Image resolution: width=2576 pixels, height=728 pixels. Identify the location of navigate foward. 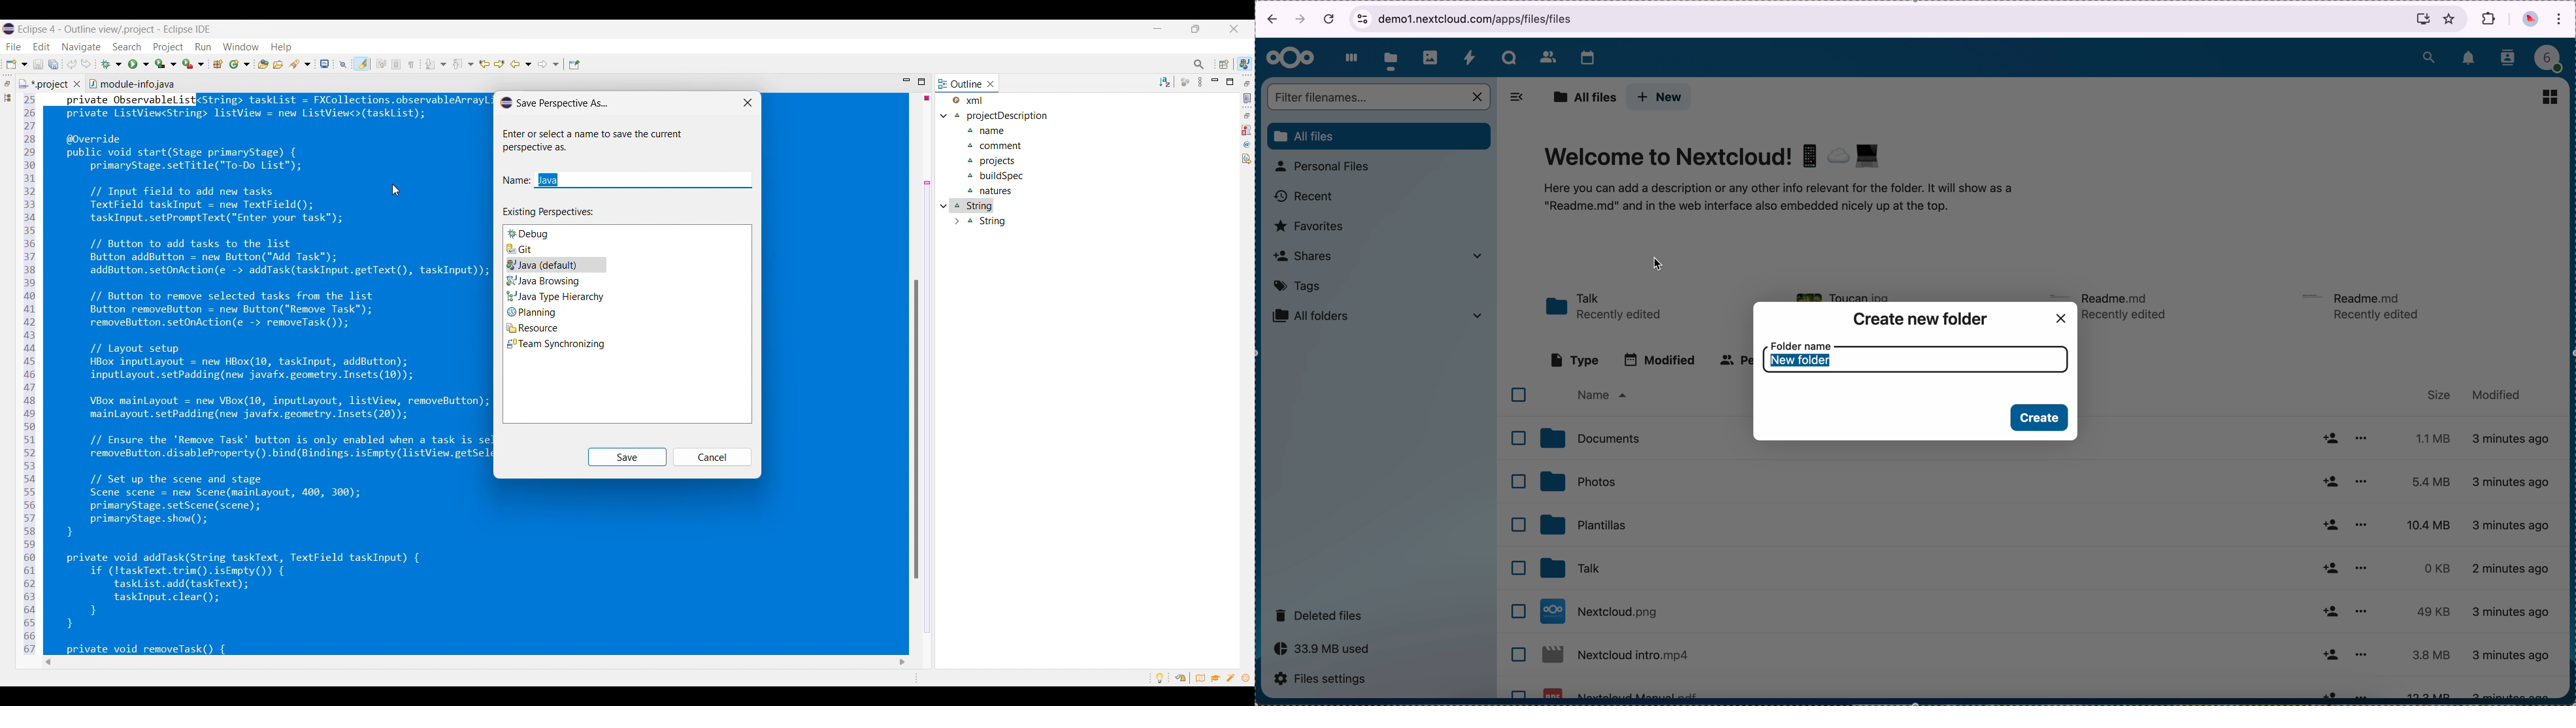
(1301, 20).